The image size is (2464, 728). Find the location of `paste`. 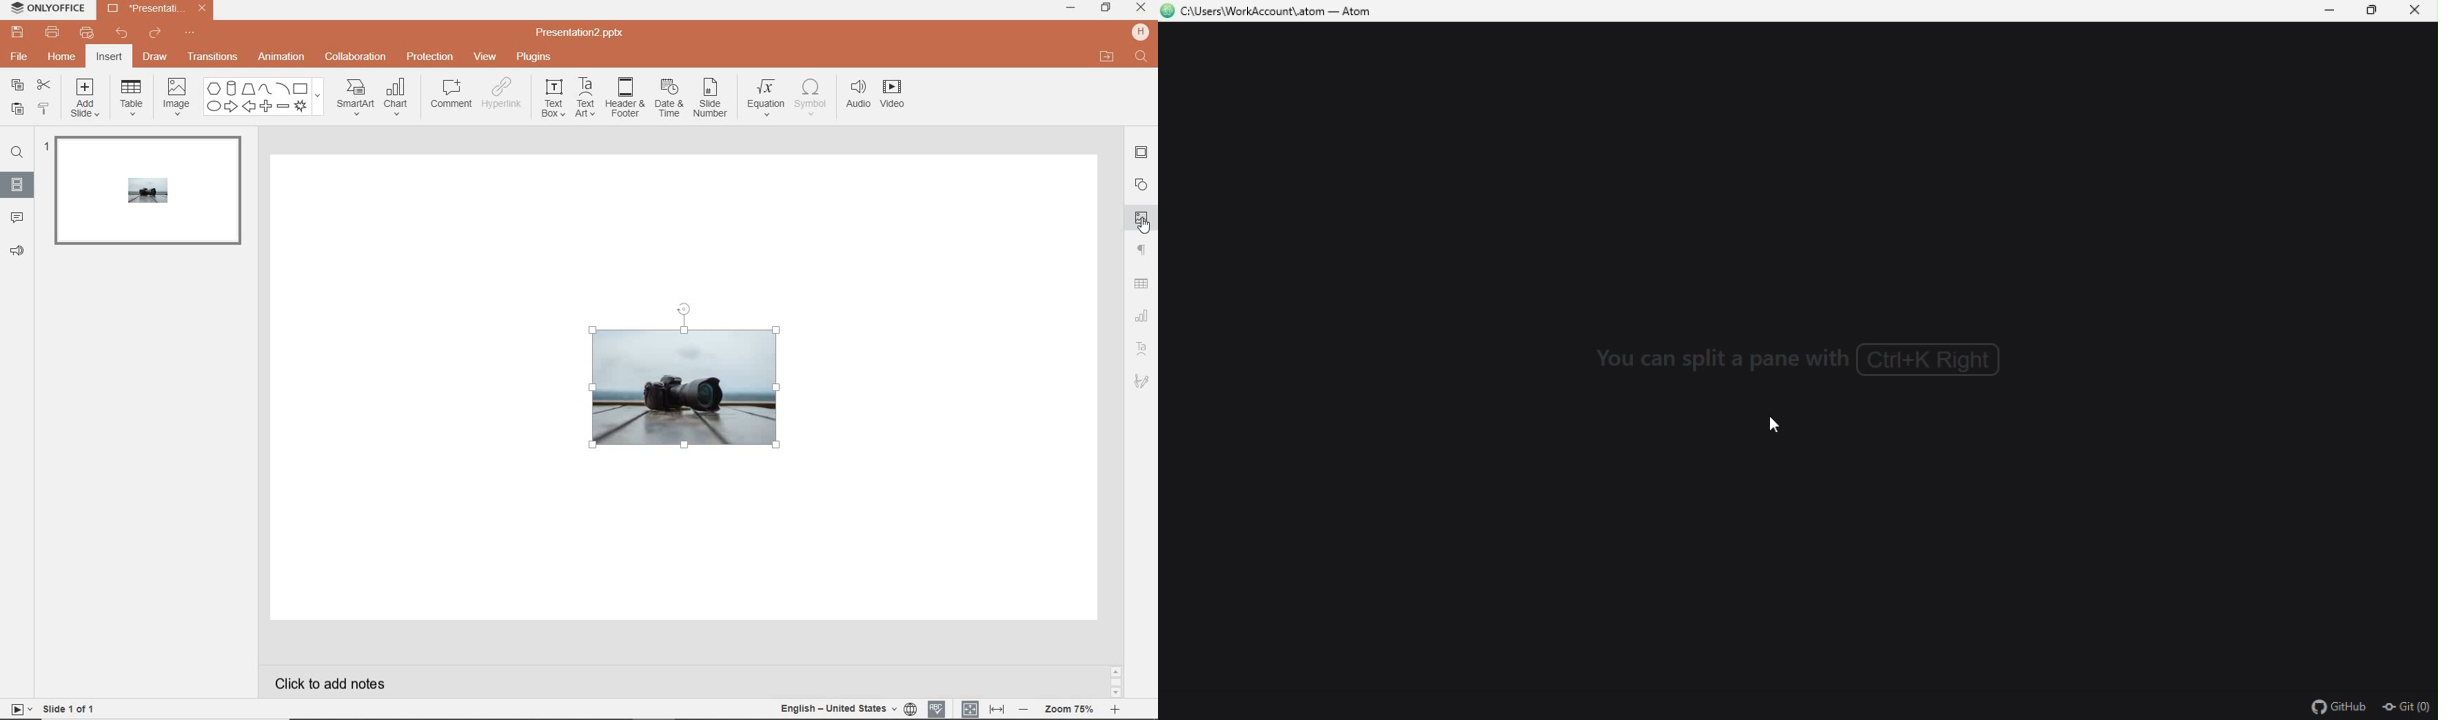

paste is located at coordinates (15, 108).